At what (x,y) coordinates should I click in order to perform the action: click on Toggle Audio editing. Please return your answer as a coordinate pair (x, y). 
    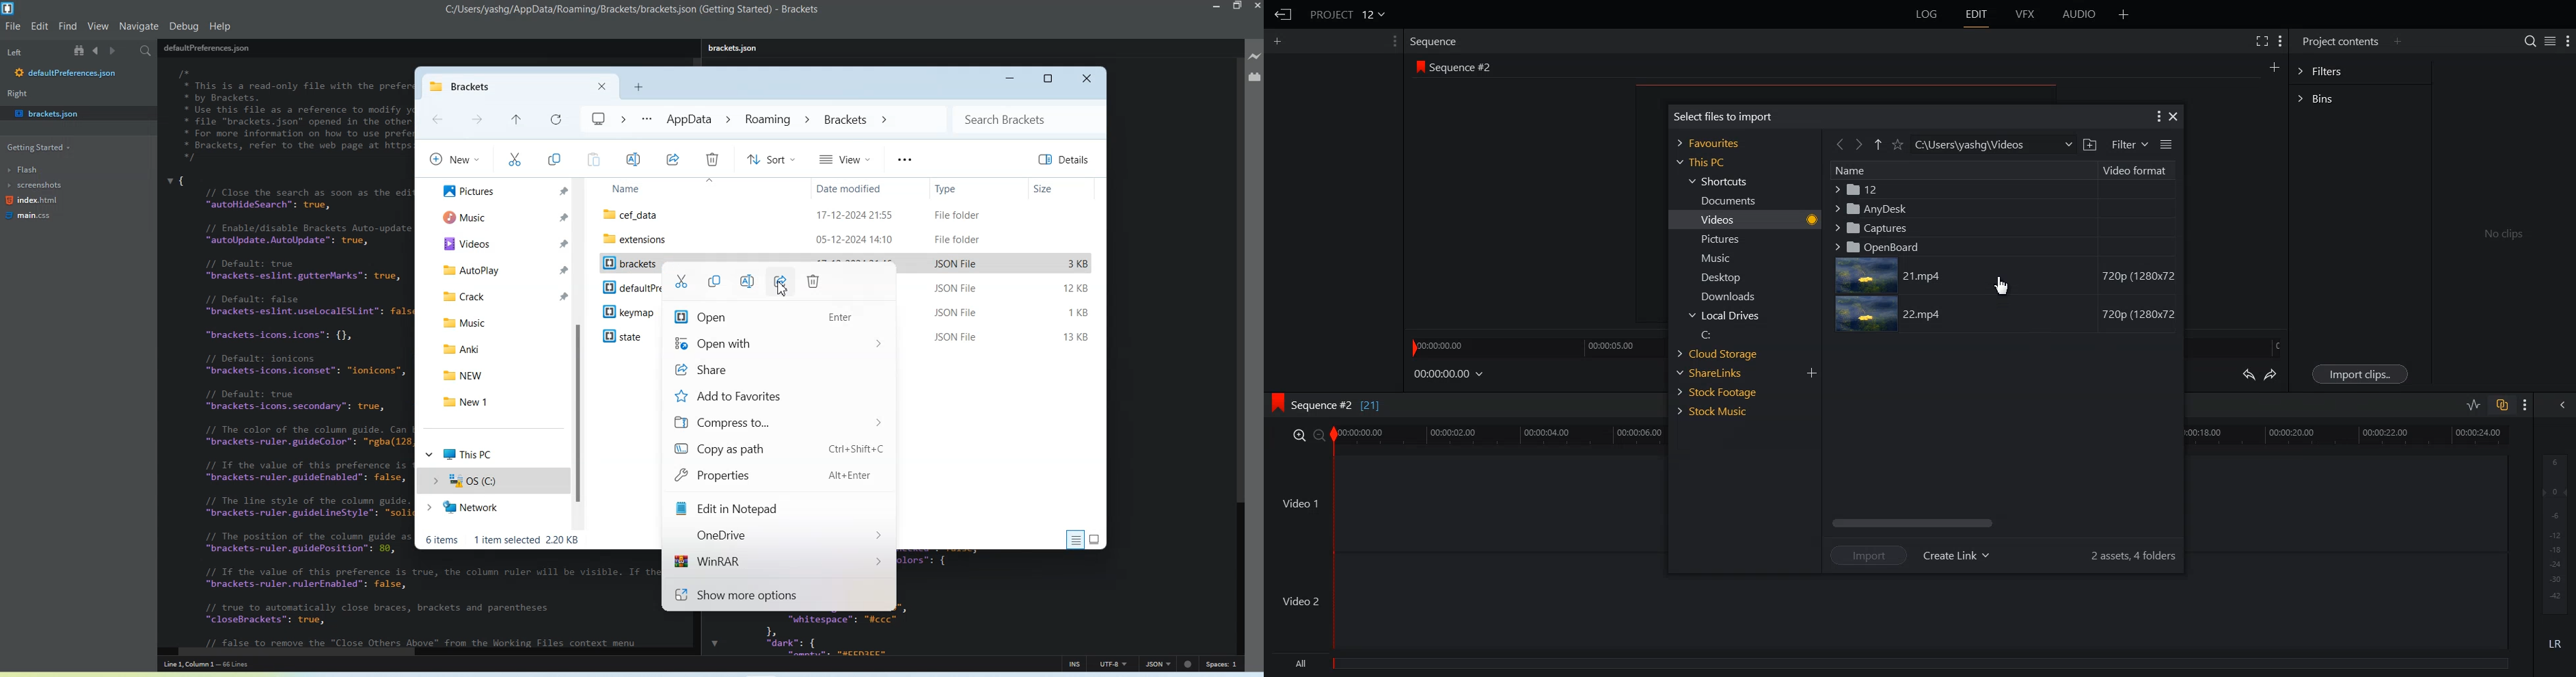
    Looking at the image, I should click on (2474, 404).